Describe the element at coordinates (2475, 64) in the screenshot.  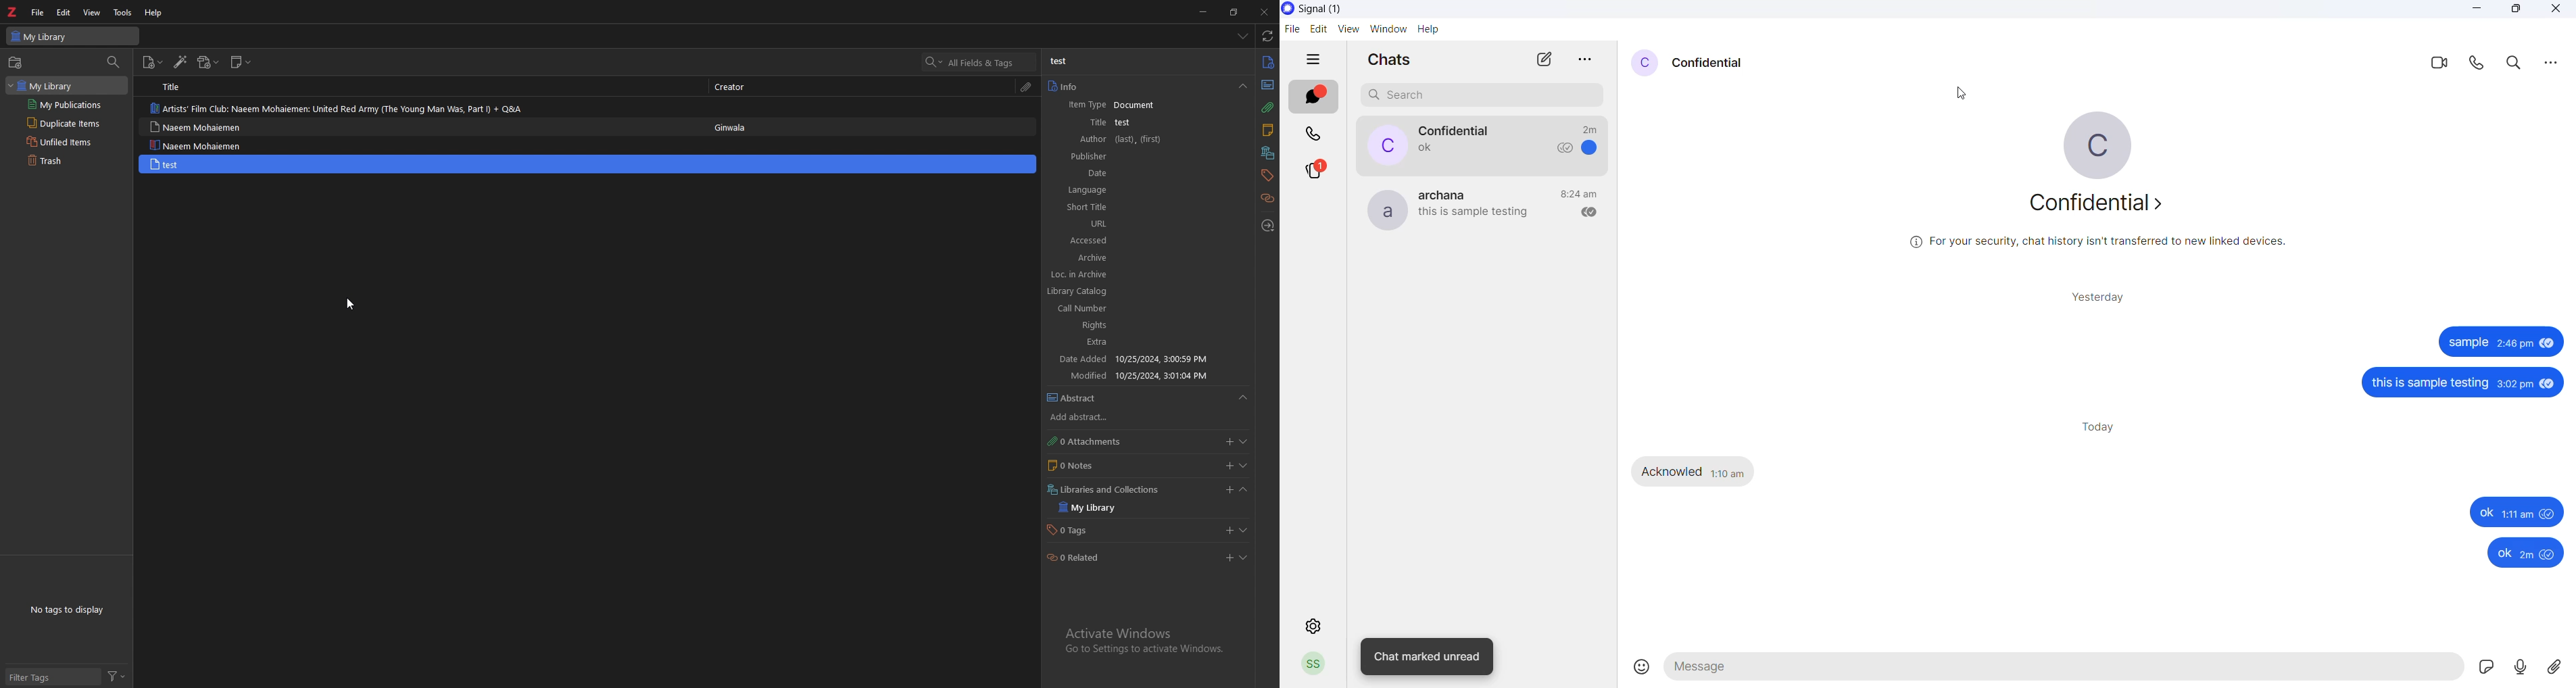
I see `voice call` at that location.